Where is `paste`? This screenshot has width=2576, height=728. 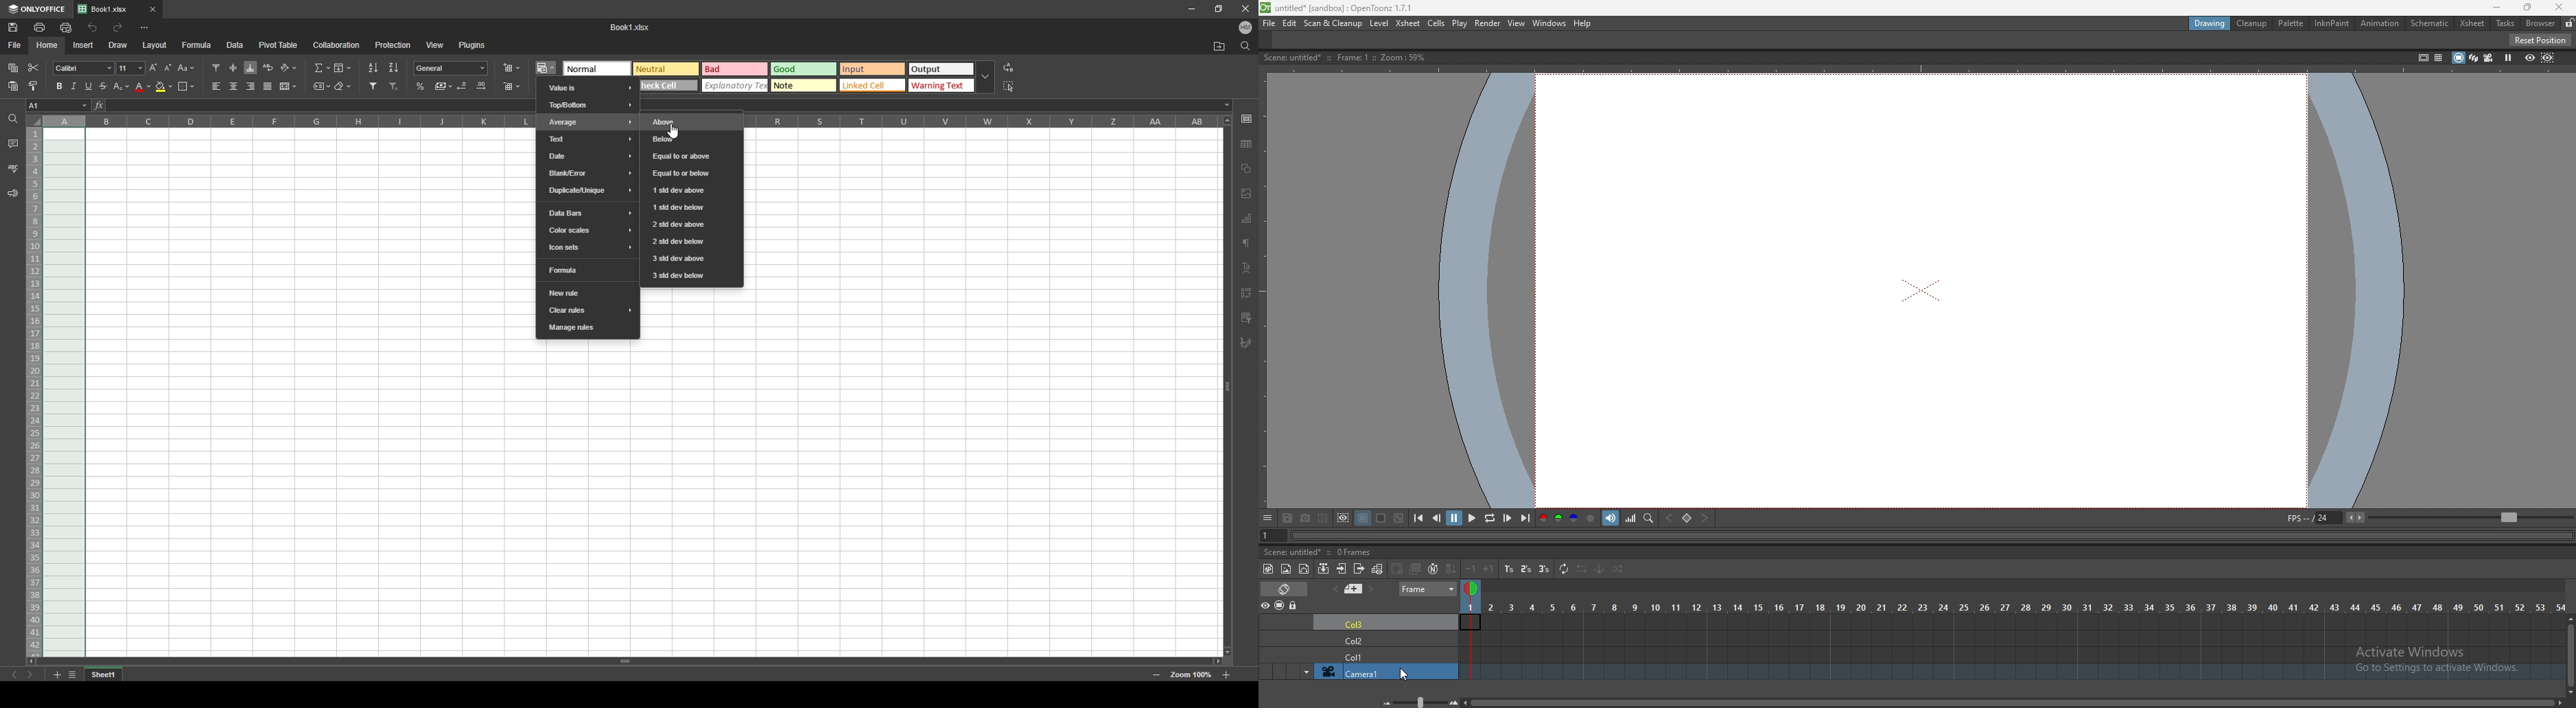 paste is located at coordinates (13, 87).